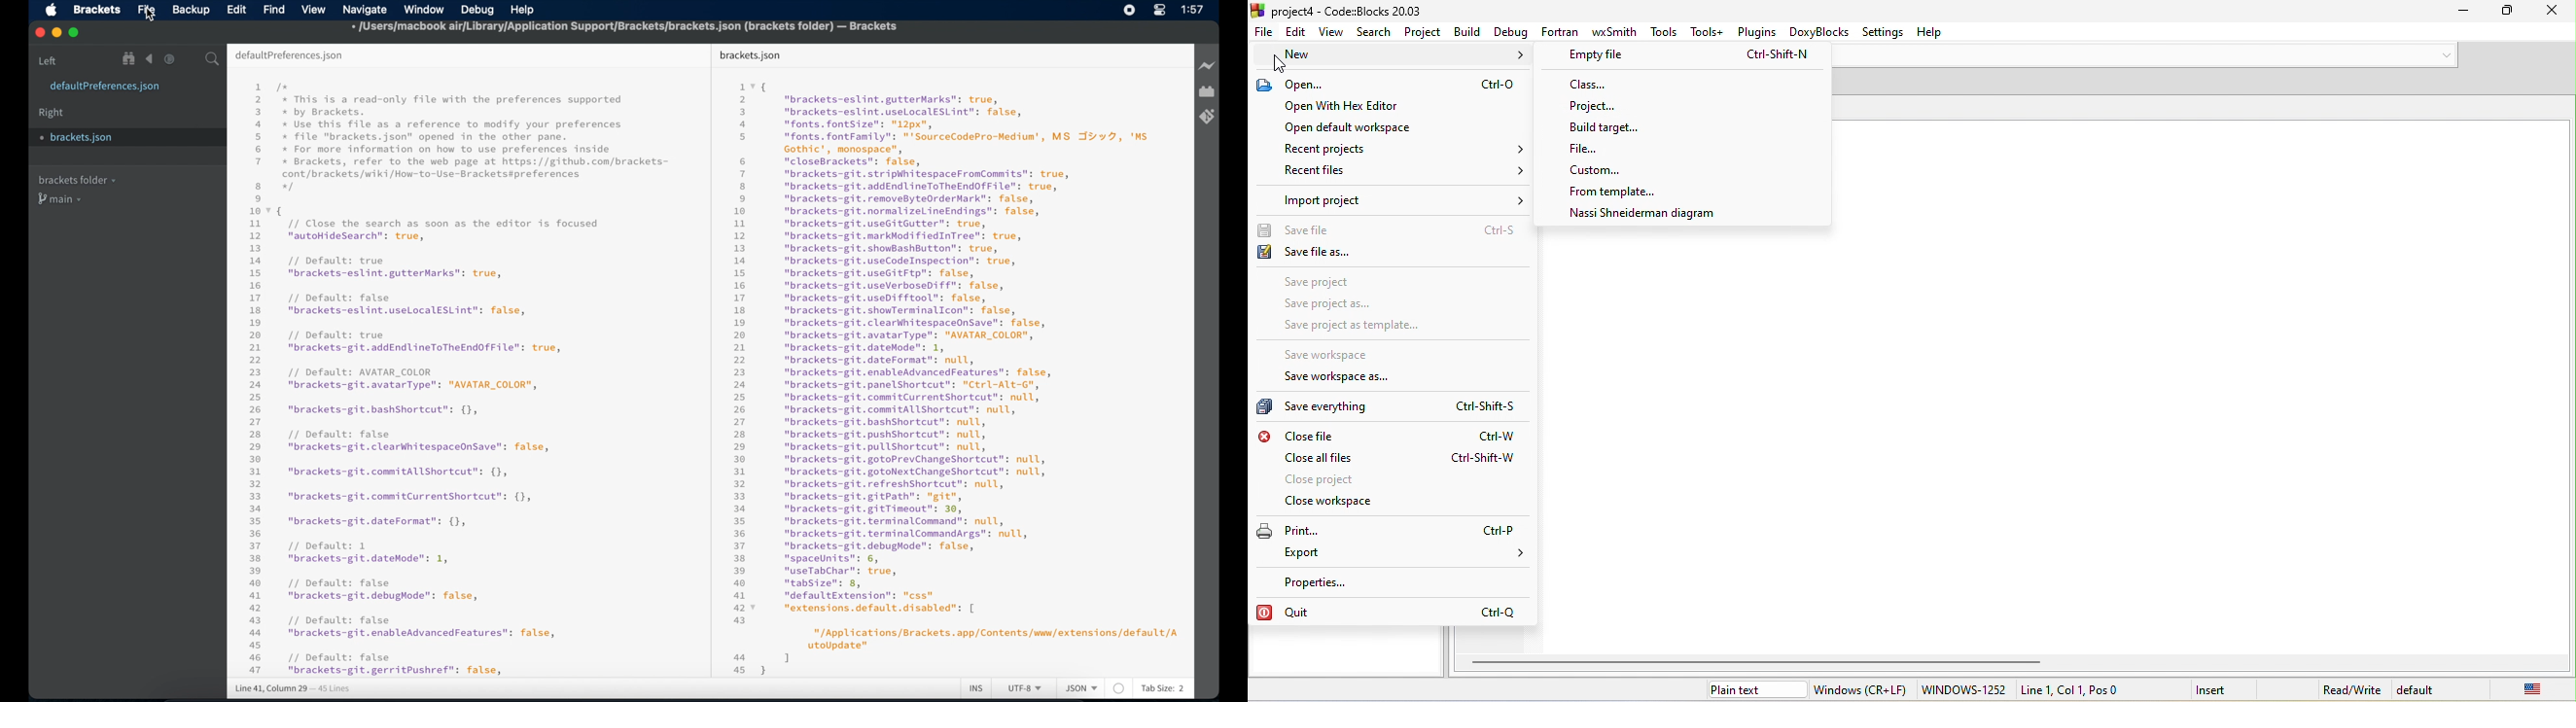 Image resolution: width=2576 pixels, height=728 pixels. I want to click on view, so click(313, 10).